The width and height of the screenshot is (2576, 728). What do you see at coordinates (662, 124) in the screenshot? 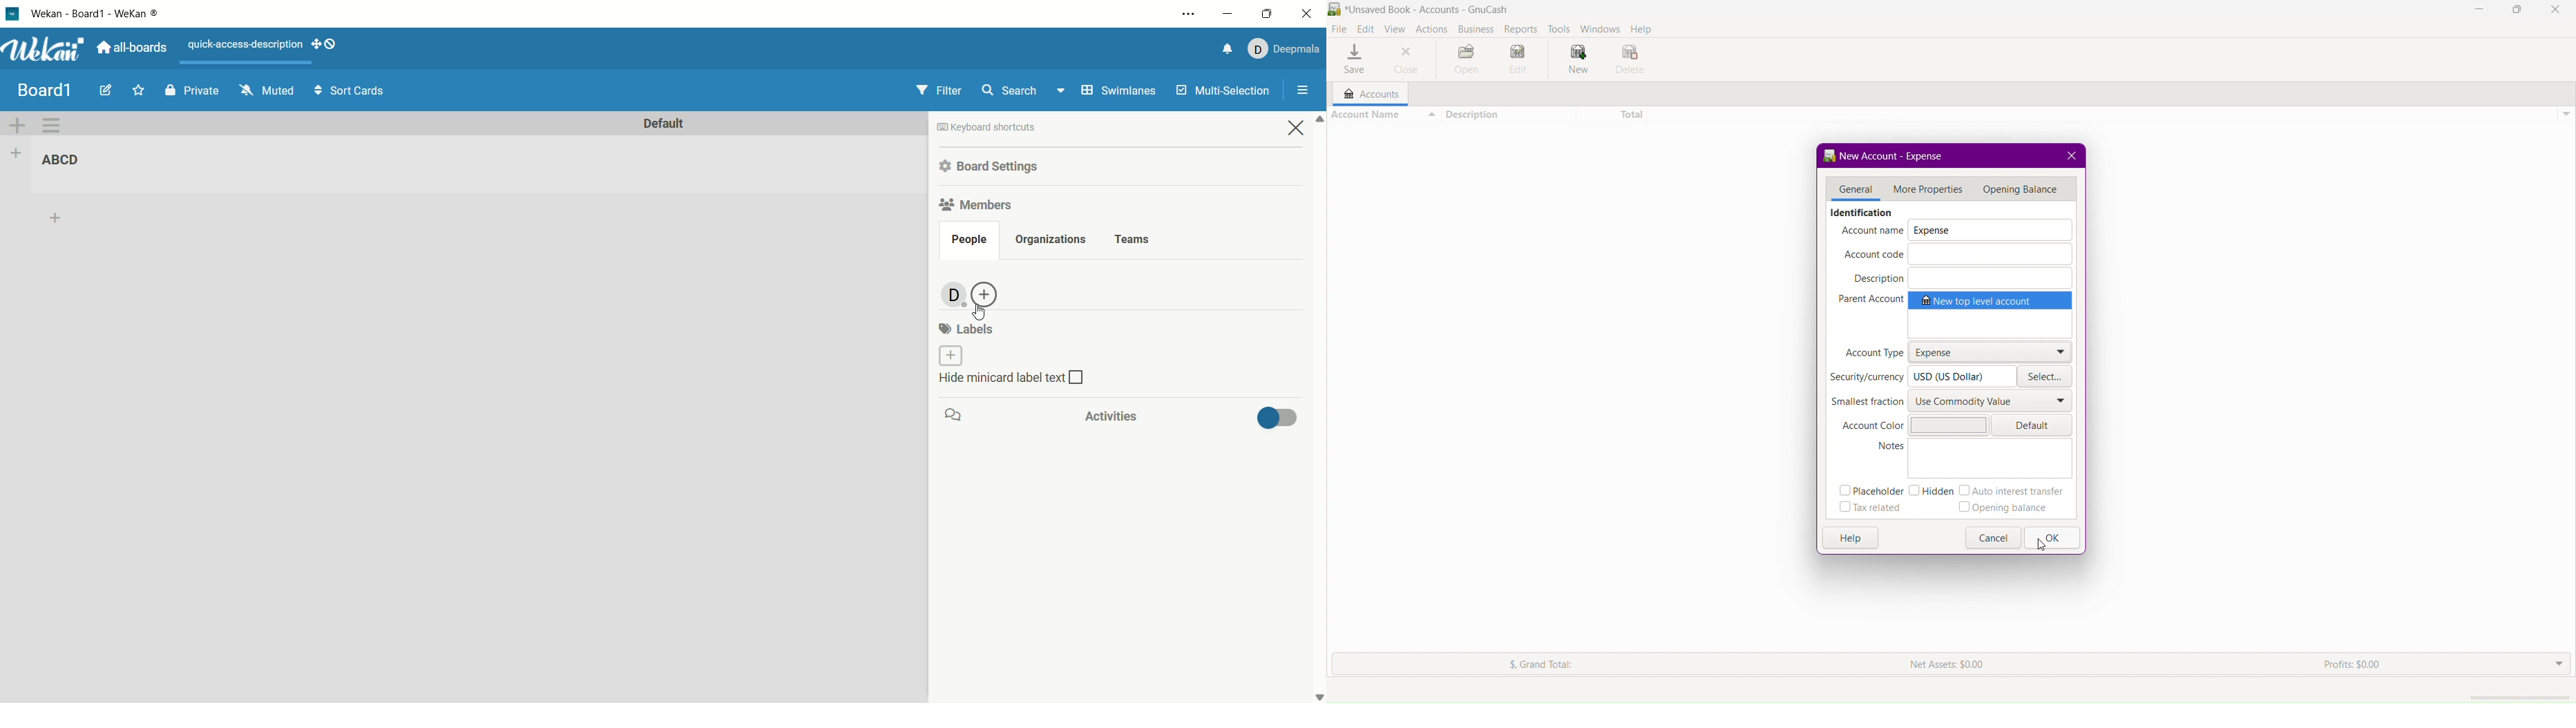
I see `default` at bounding box center [662, 124].